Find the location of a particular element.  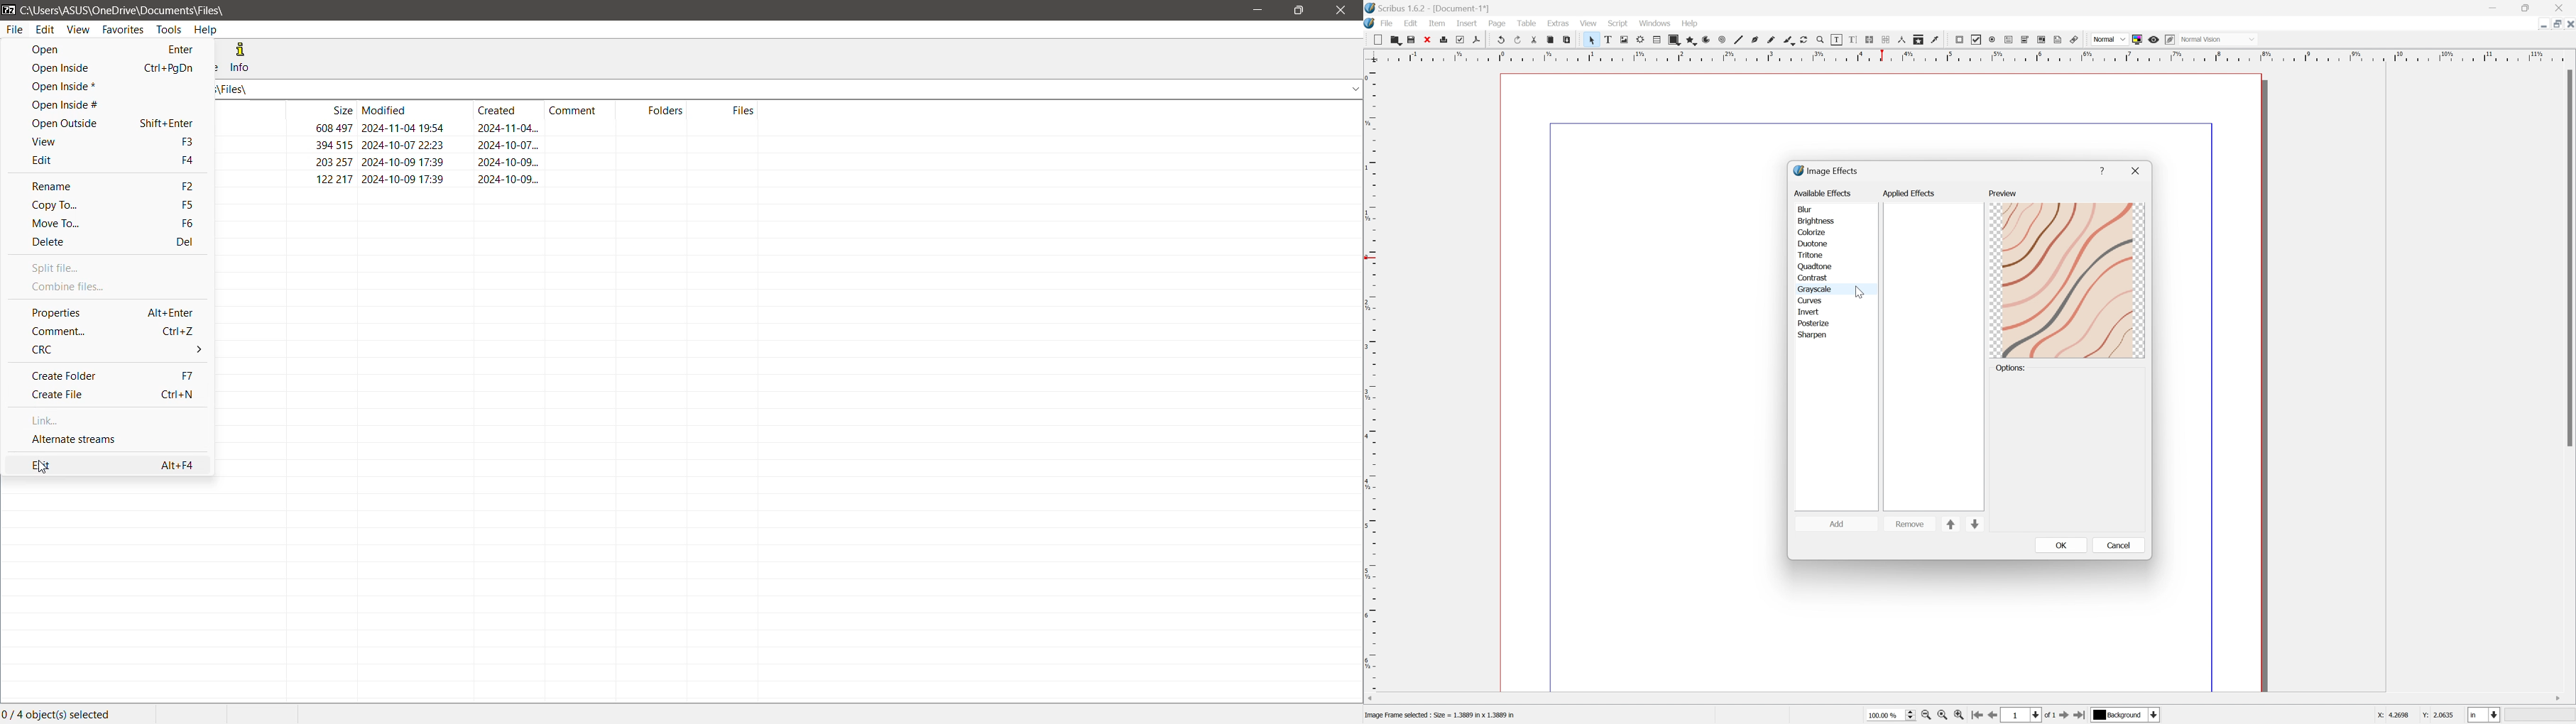

Zoom to 100% is located at coordinates (1942, 716).